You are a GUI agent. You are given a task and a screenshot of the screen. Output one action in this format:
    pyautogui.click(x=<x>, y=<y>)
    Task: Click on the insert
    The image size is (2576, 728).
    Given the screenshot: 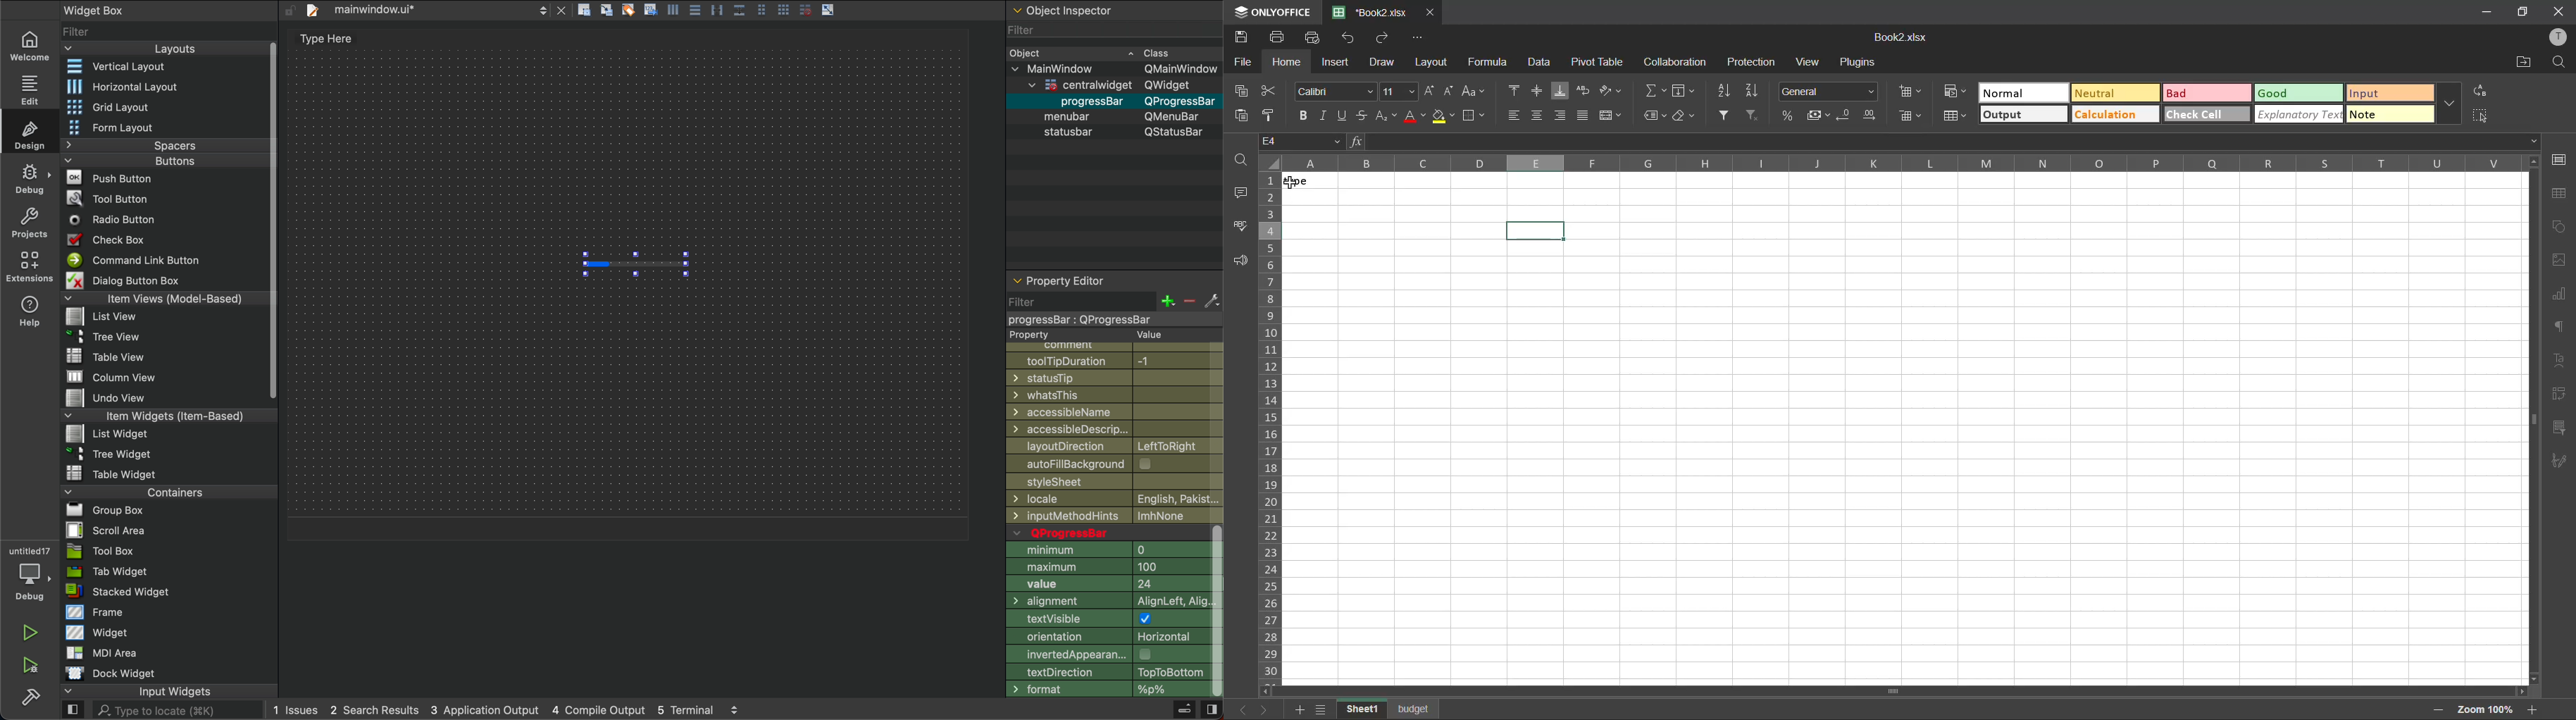 What is the action you would take?
    pyautogui.click(x=1337, y=64)
    